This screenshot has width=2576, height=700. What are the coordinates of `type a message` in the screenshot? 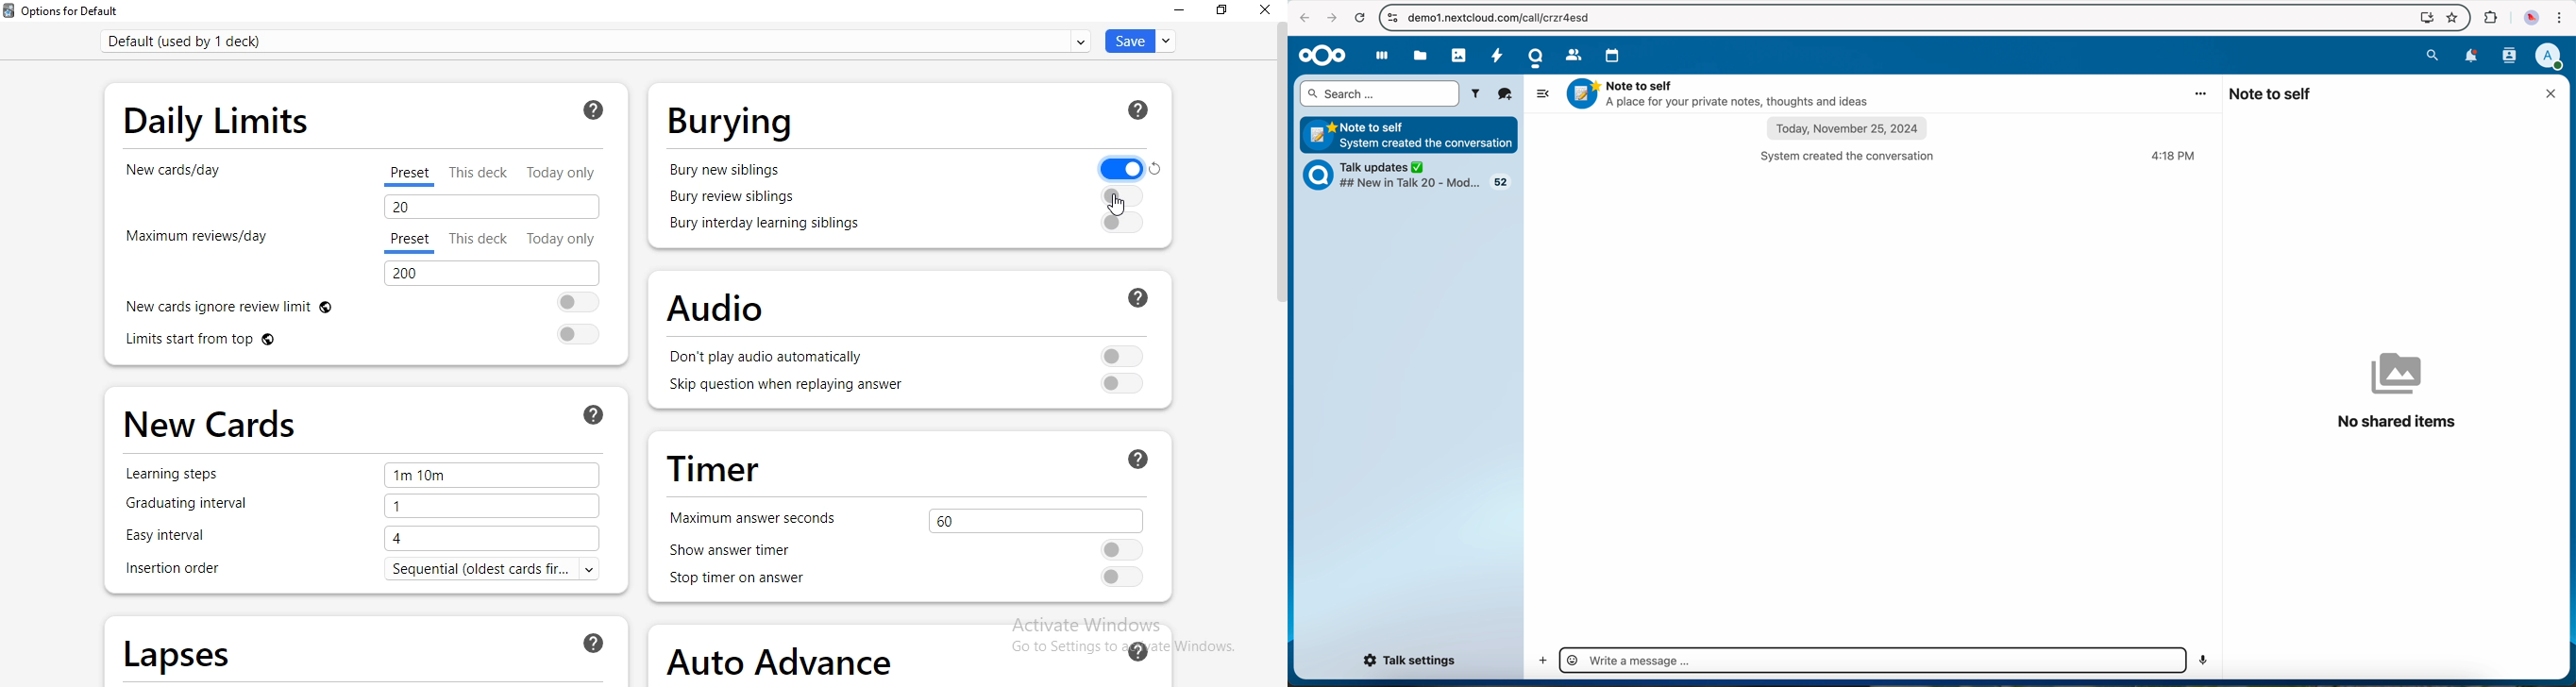 It's located at (1871, 661).